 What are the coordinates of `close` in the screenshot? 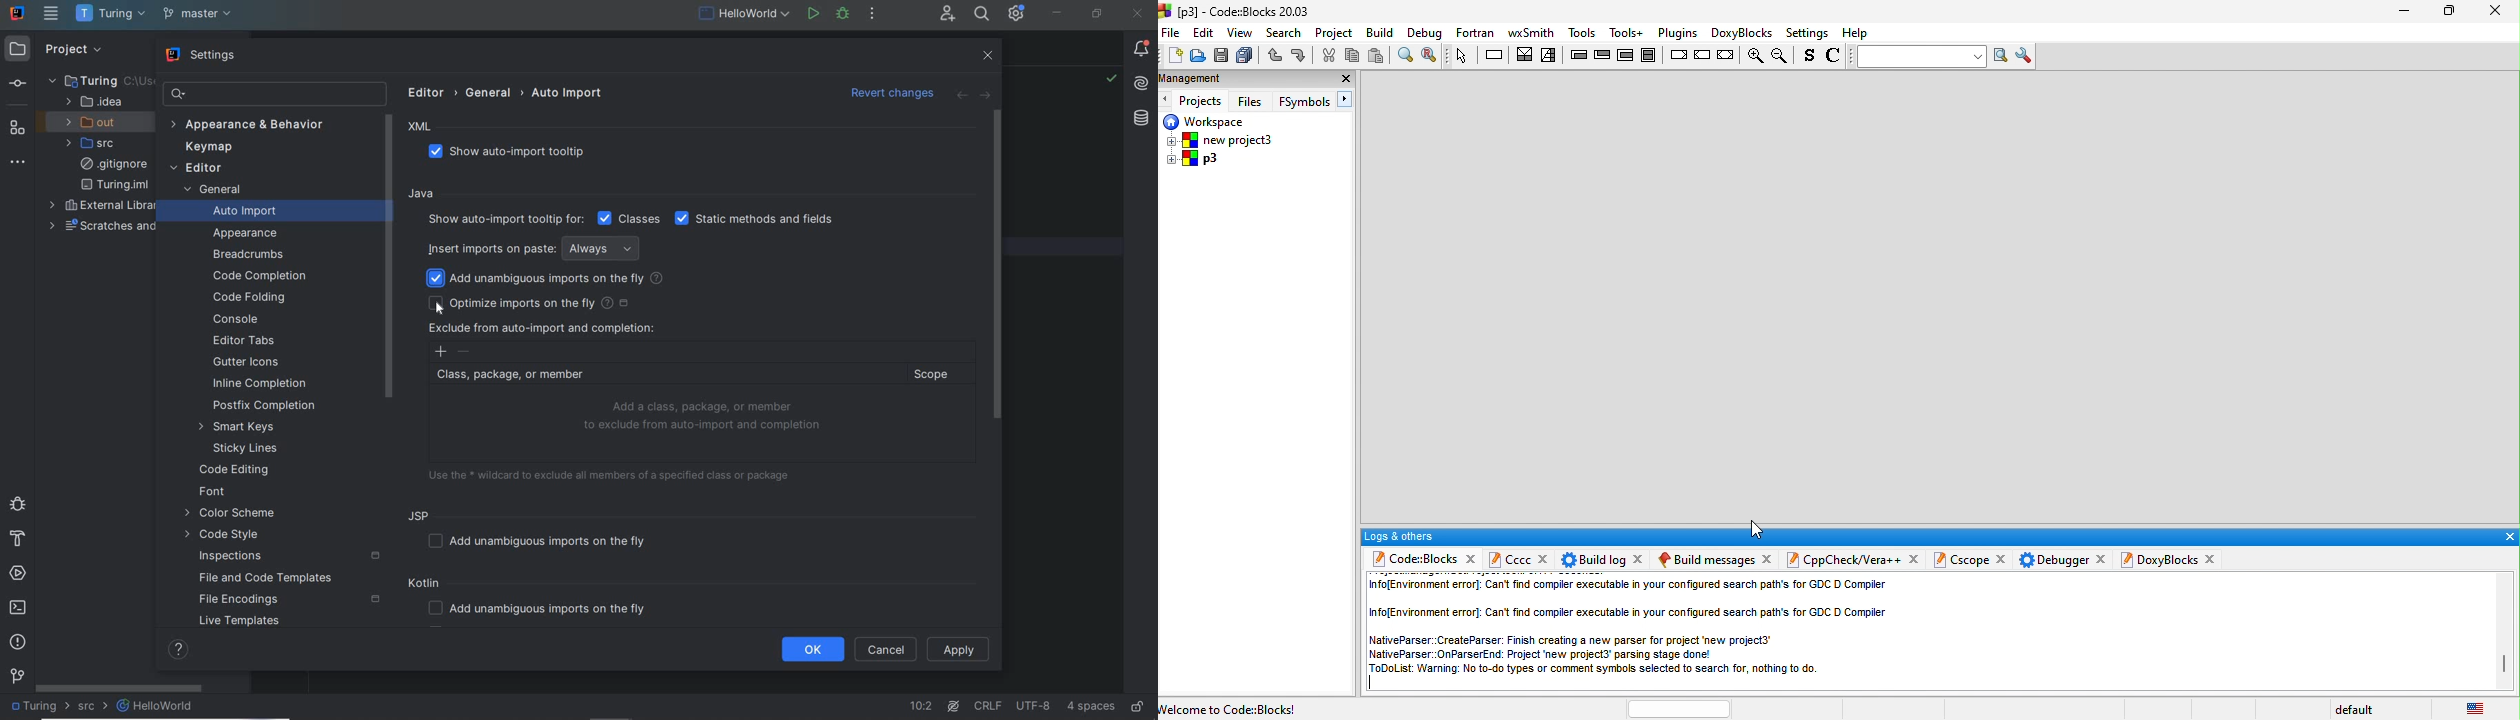 It's located at (1345, 79).